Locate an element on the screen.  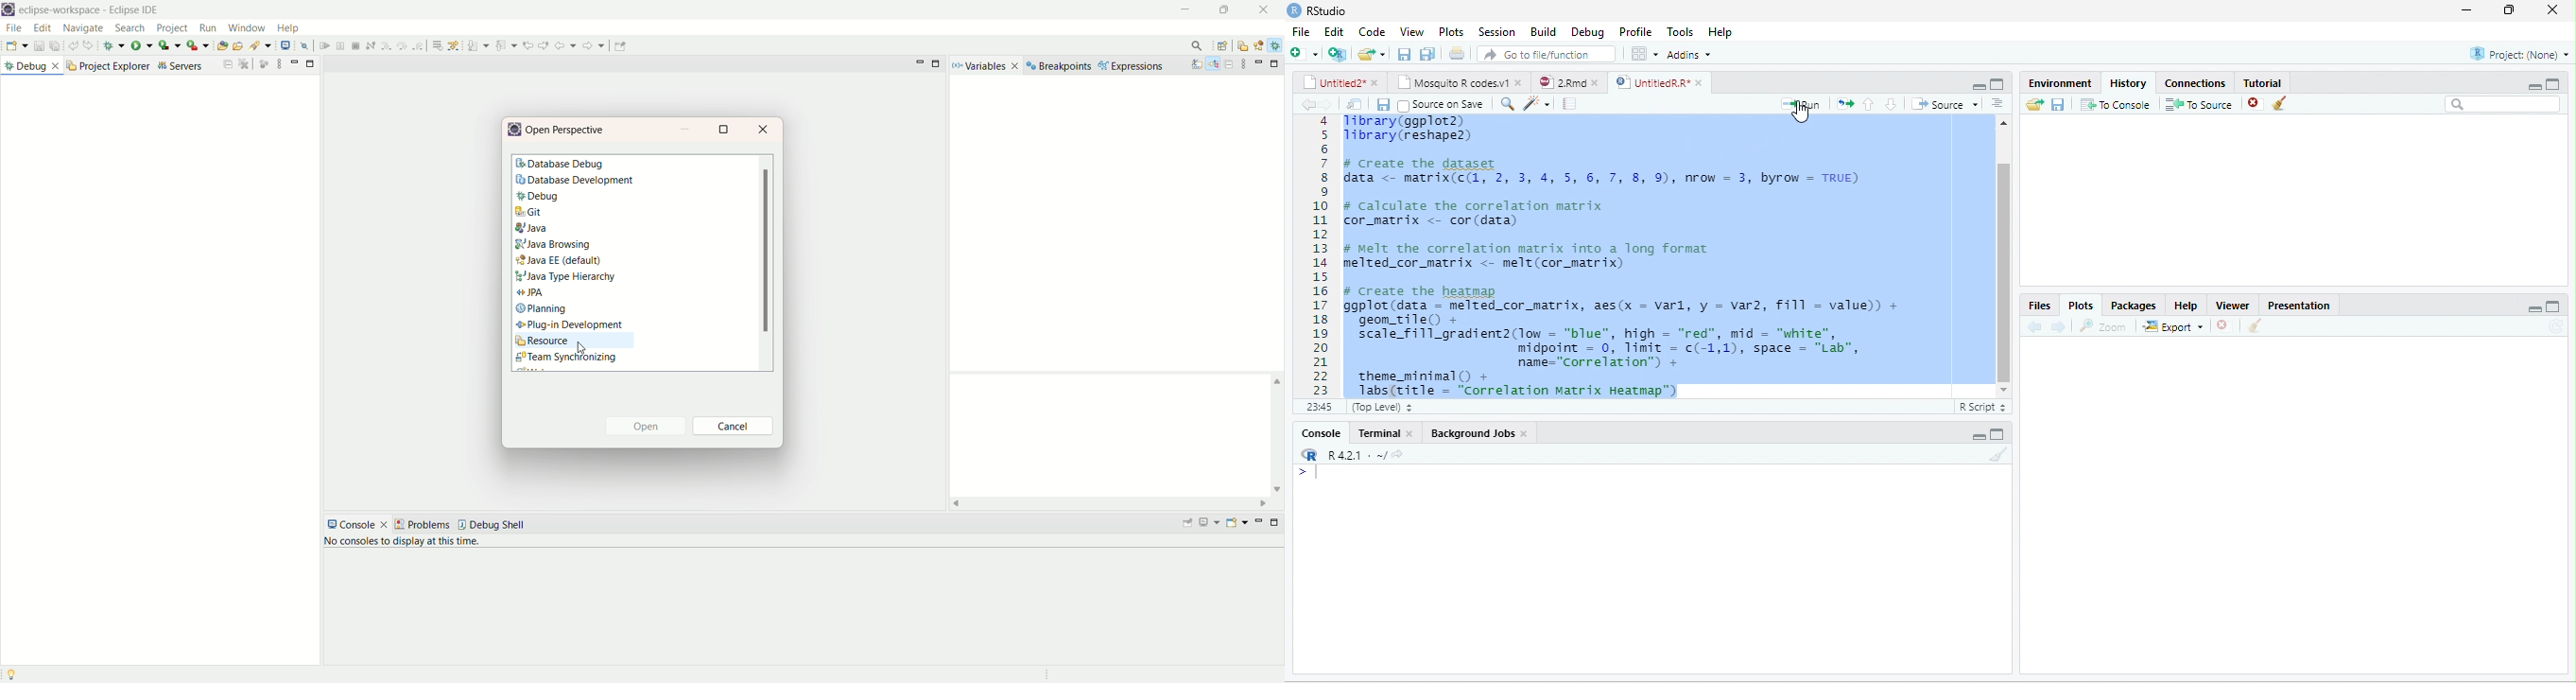
minimize is located at coordinates (1973, 84).